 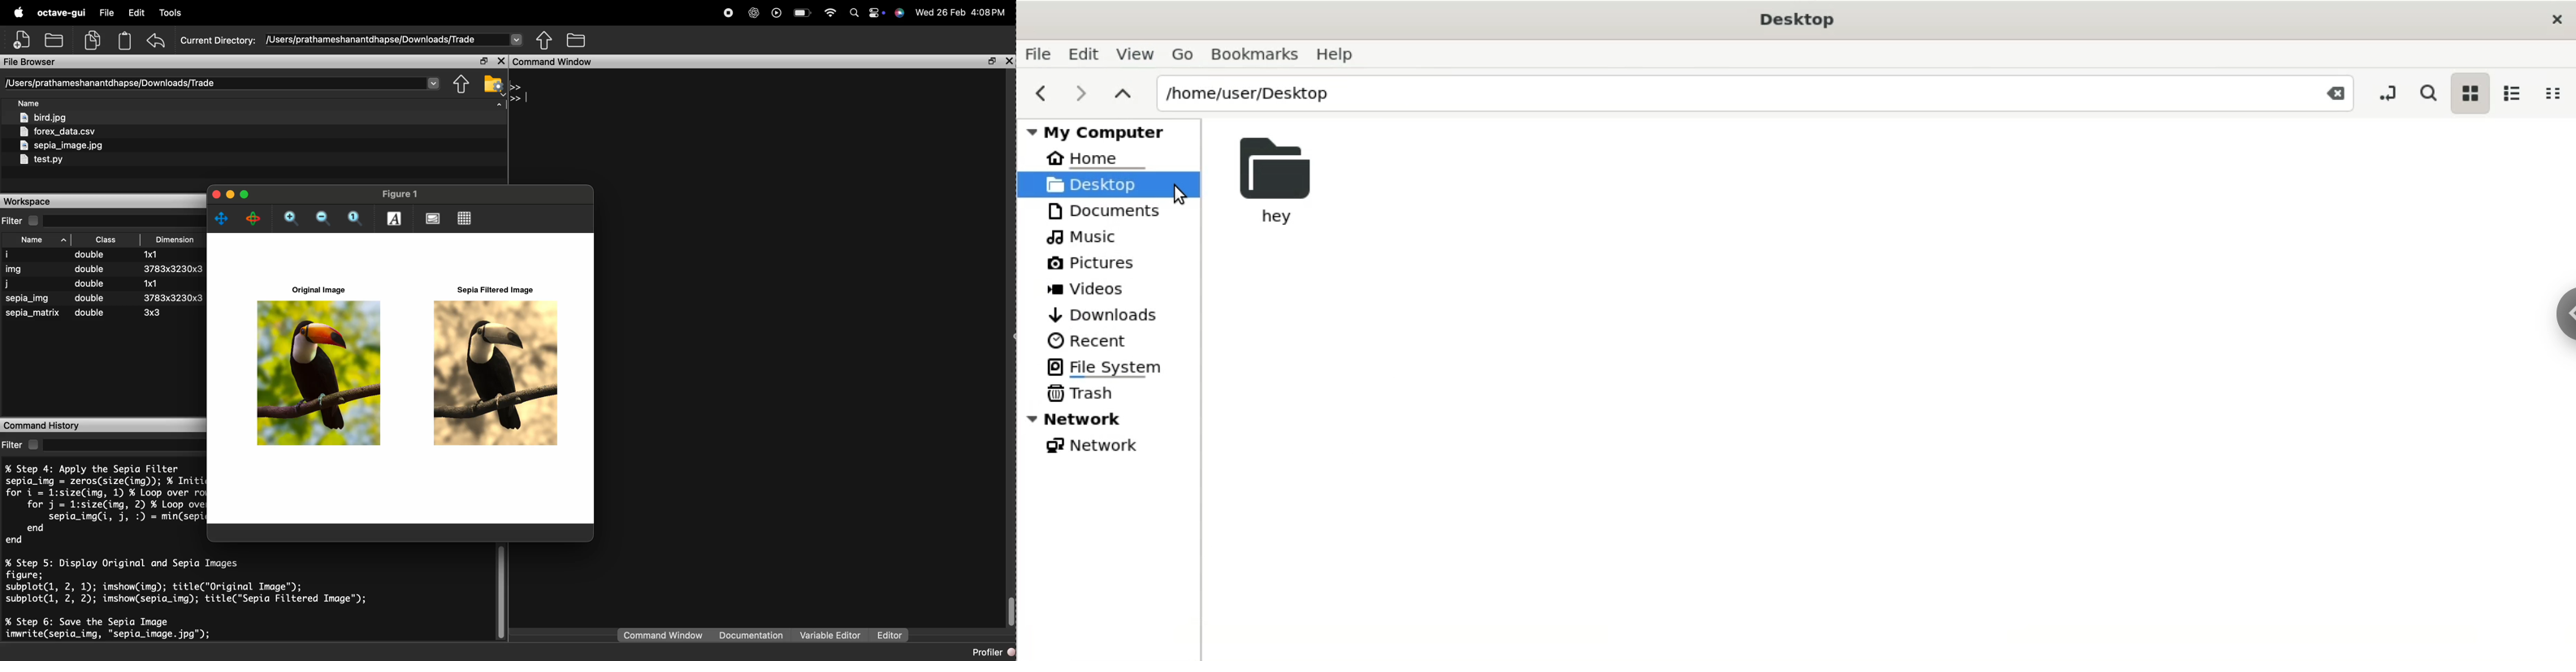 I want to click on j double 1x1, so click(x=83, y=282).